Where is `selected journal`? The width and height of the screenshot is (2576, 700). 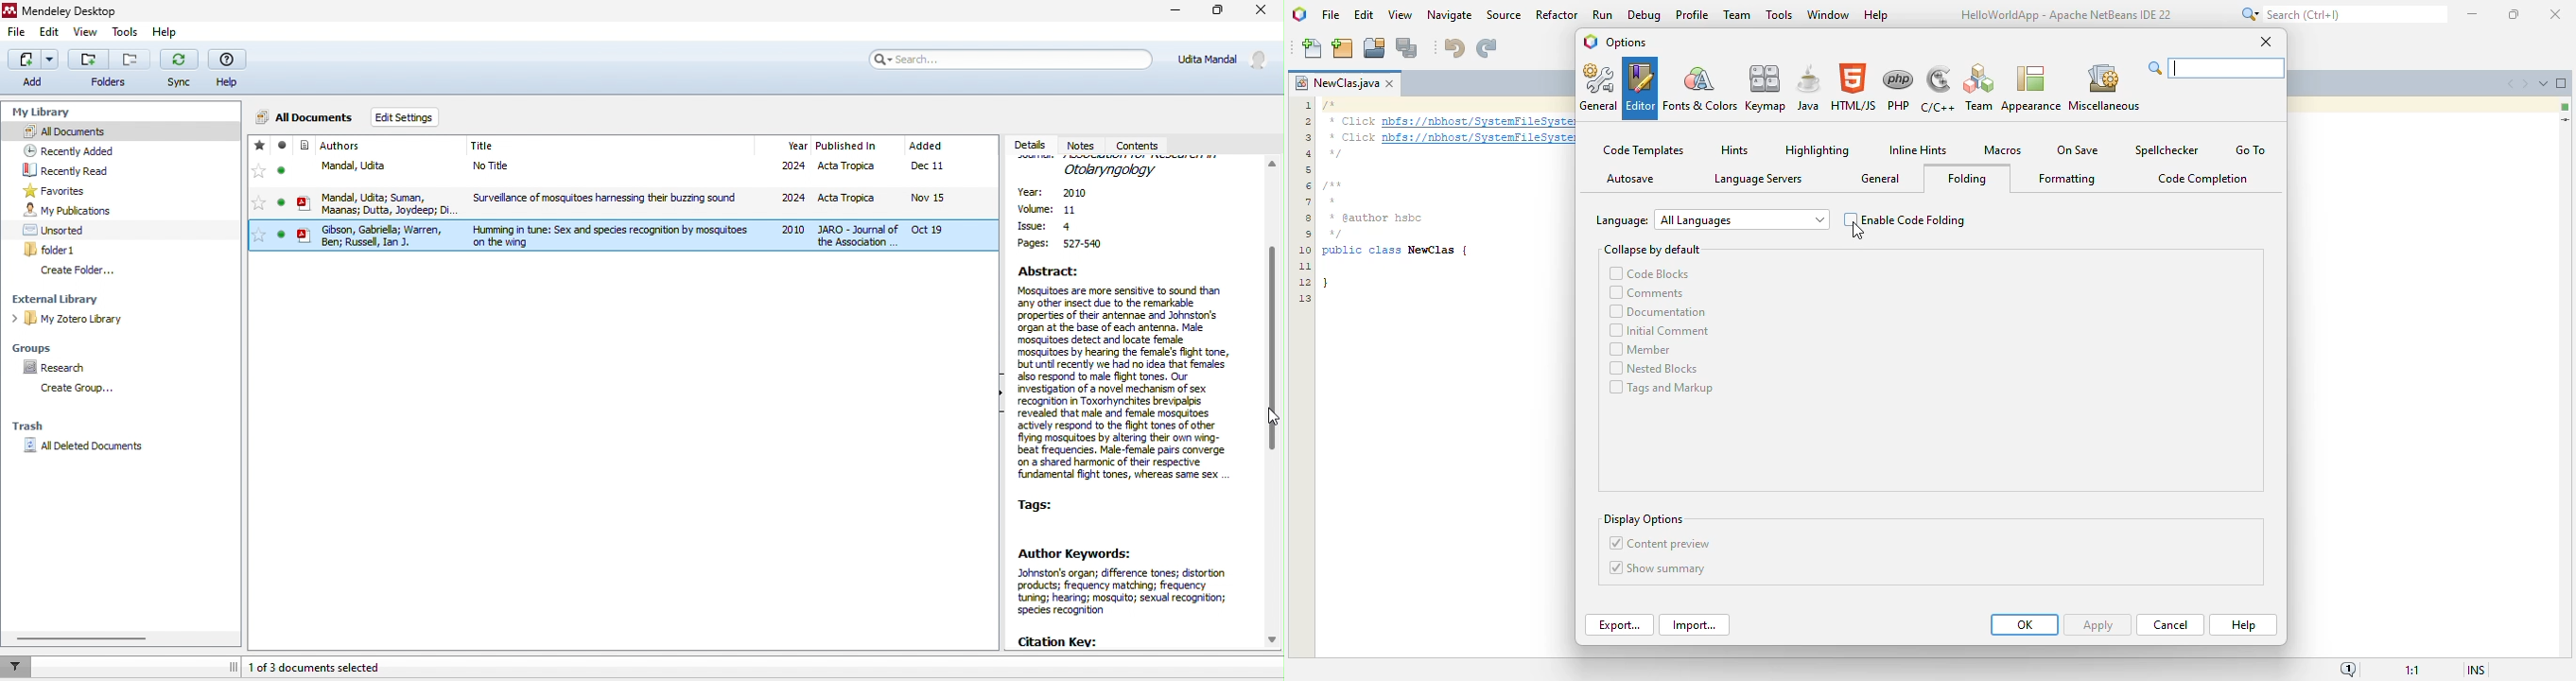 selected journal is located at coordinates (622, 236).